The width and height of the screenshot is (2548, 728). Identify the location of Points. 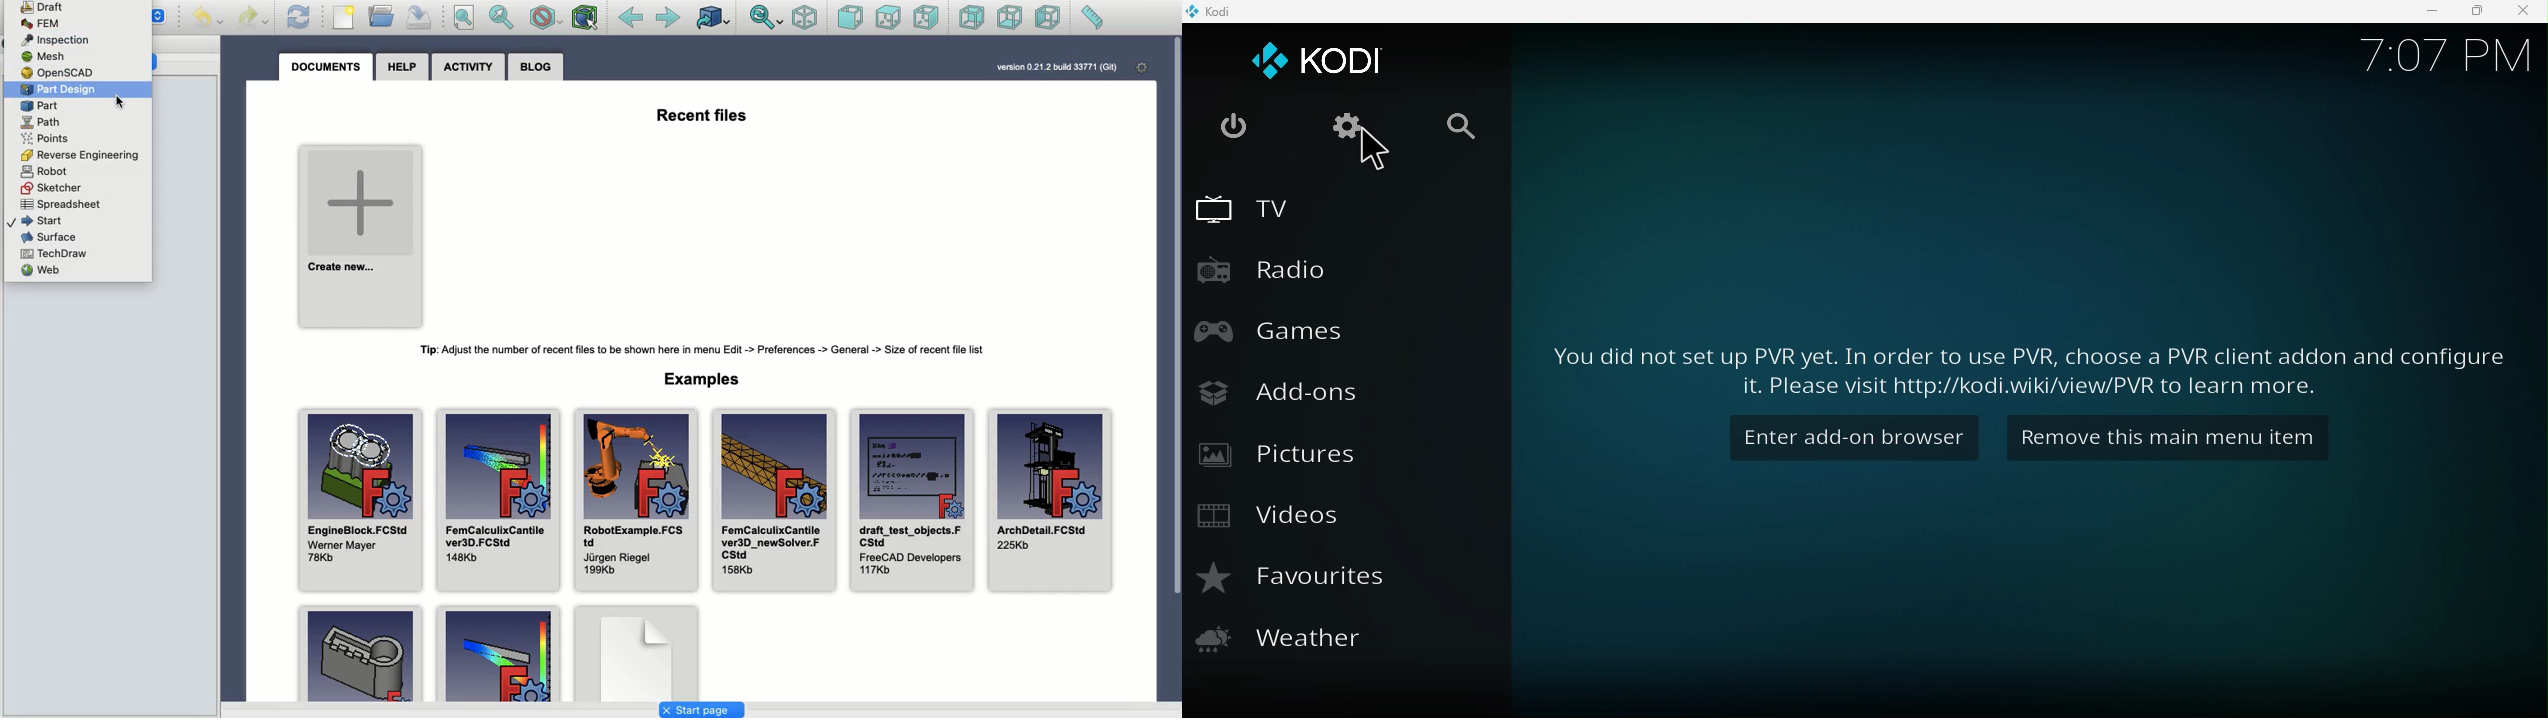
(45, 138).